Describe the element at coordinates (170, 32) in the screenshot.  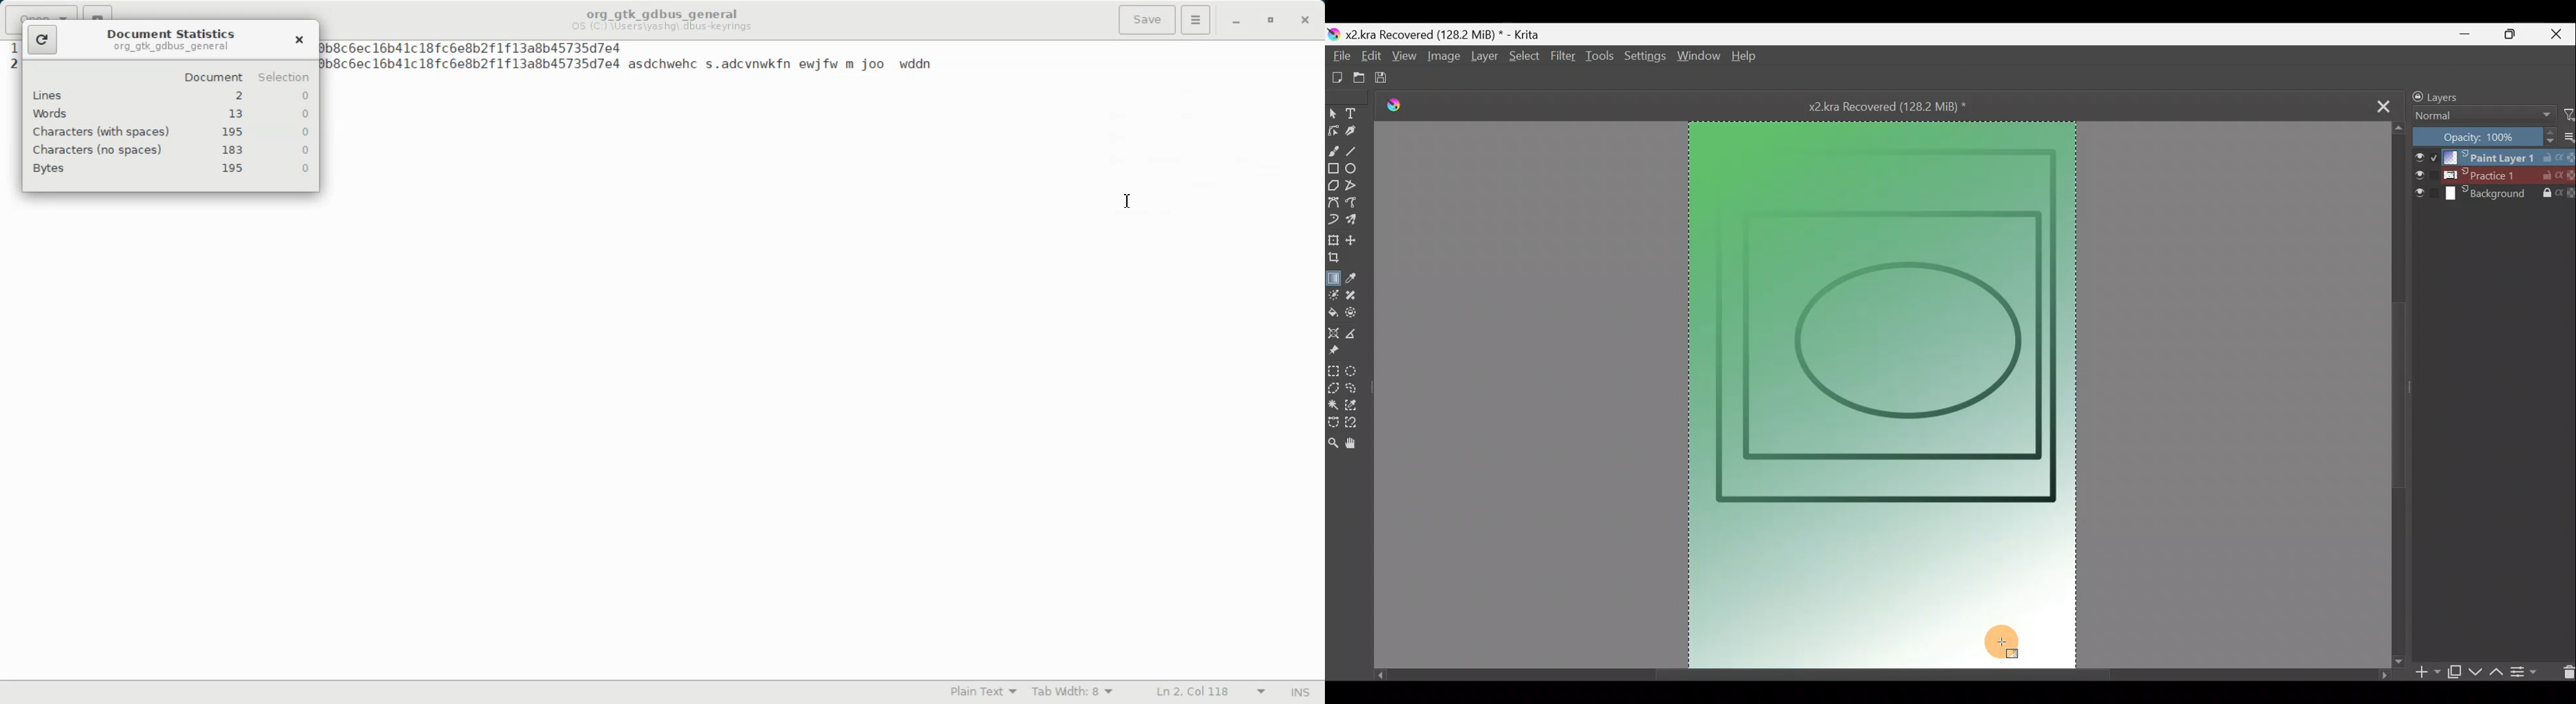
I see `Document Statistics` at that location.